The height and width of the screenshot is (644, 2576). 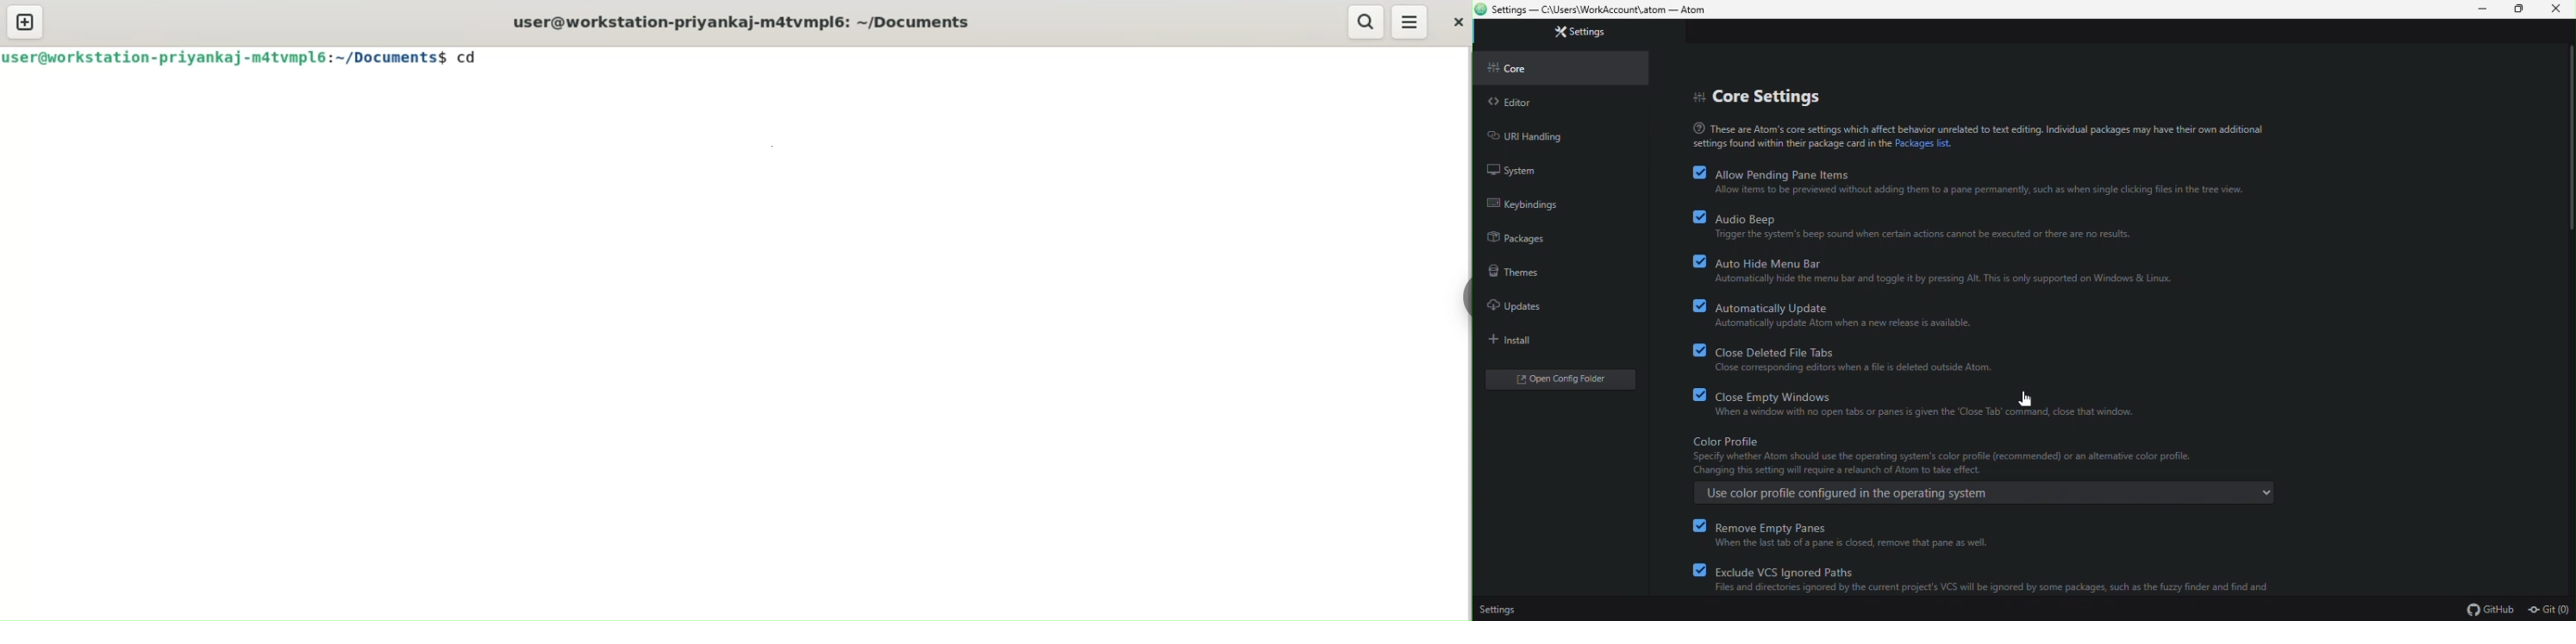 What do you see at coordinates (2548, 608) in the screenshot?
I see `Git (0)` at bounding box center [2548, 608].